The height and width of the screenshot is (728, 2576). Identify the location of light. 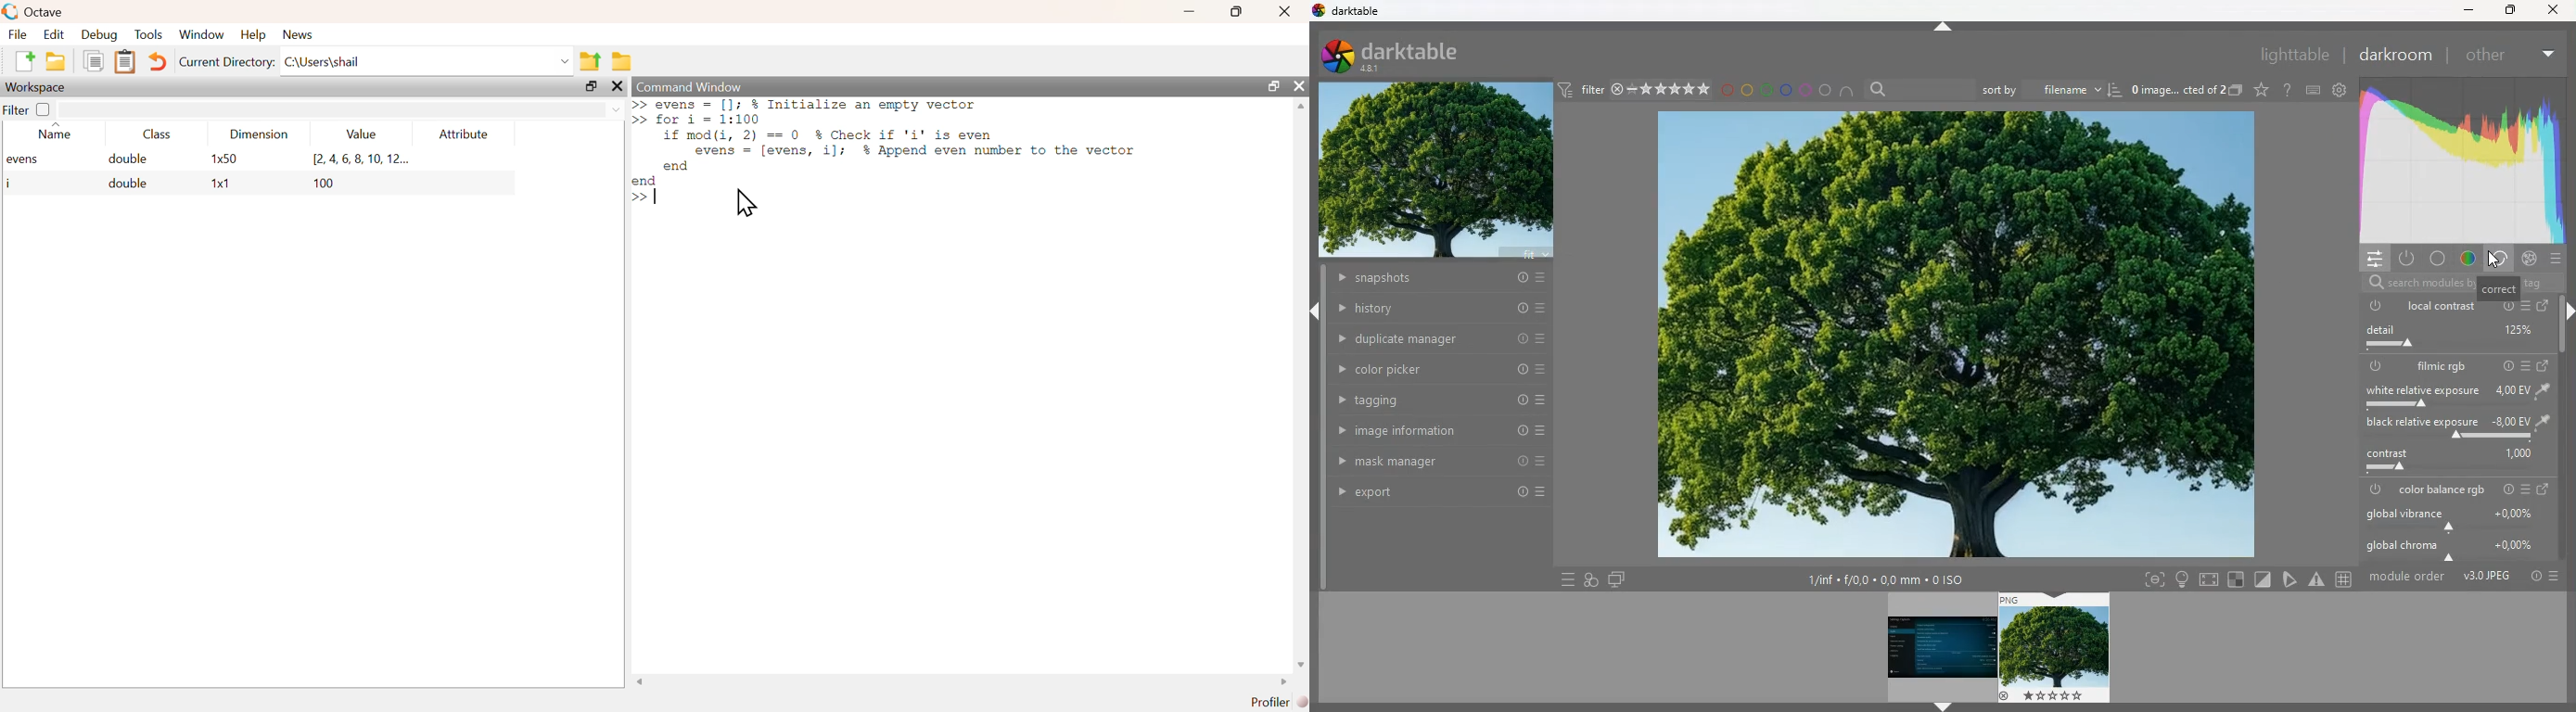
(2182, 579).